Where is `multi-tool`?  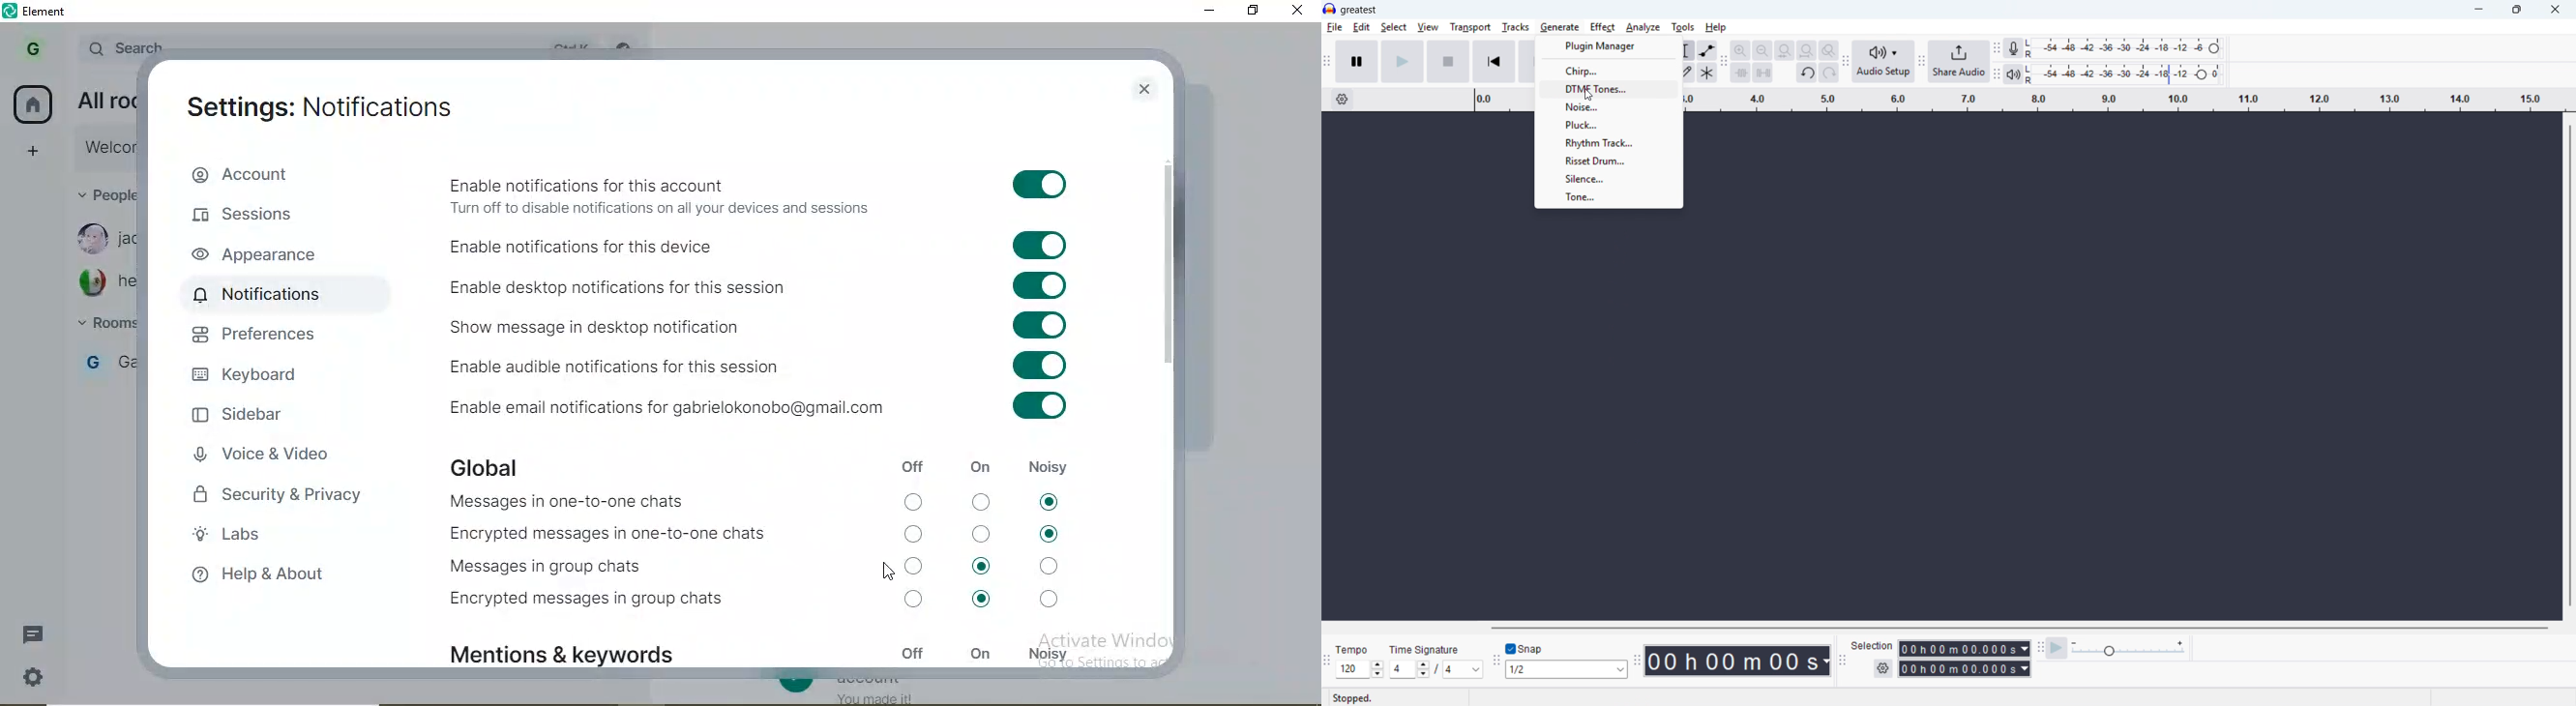
multi-tool is located at coordinates (1707, 73).